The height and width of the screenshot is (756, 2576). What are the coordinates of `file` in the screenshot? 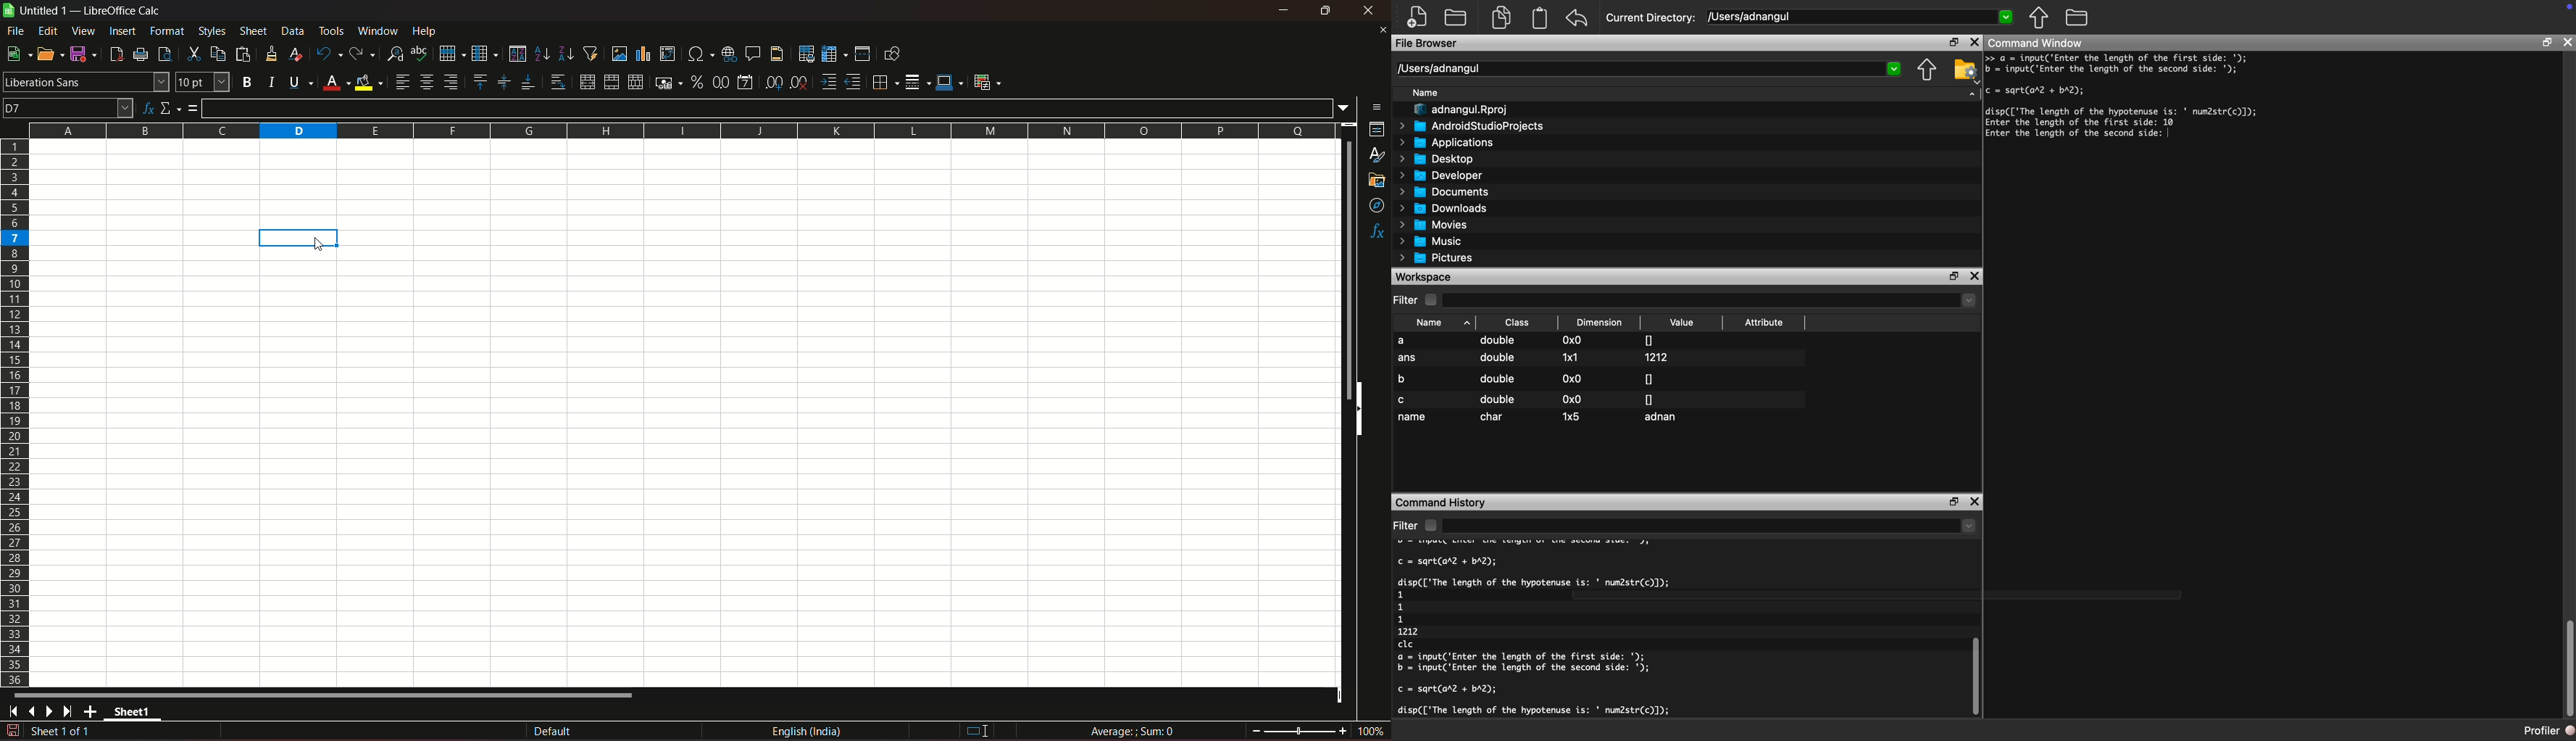 It's located at (17, 30).